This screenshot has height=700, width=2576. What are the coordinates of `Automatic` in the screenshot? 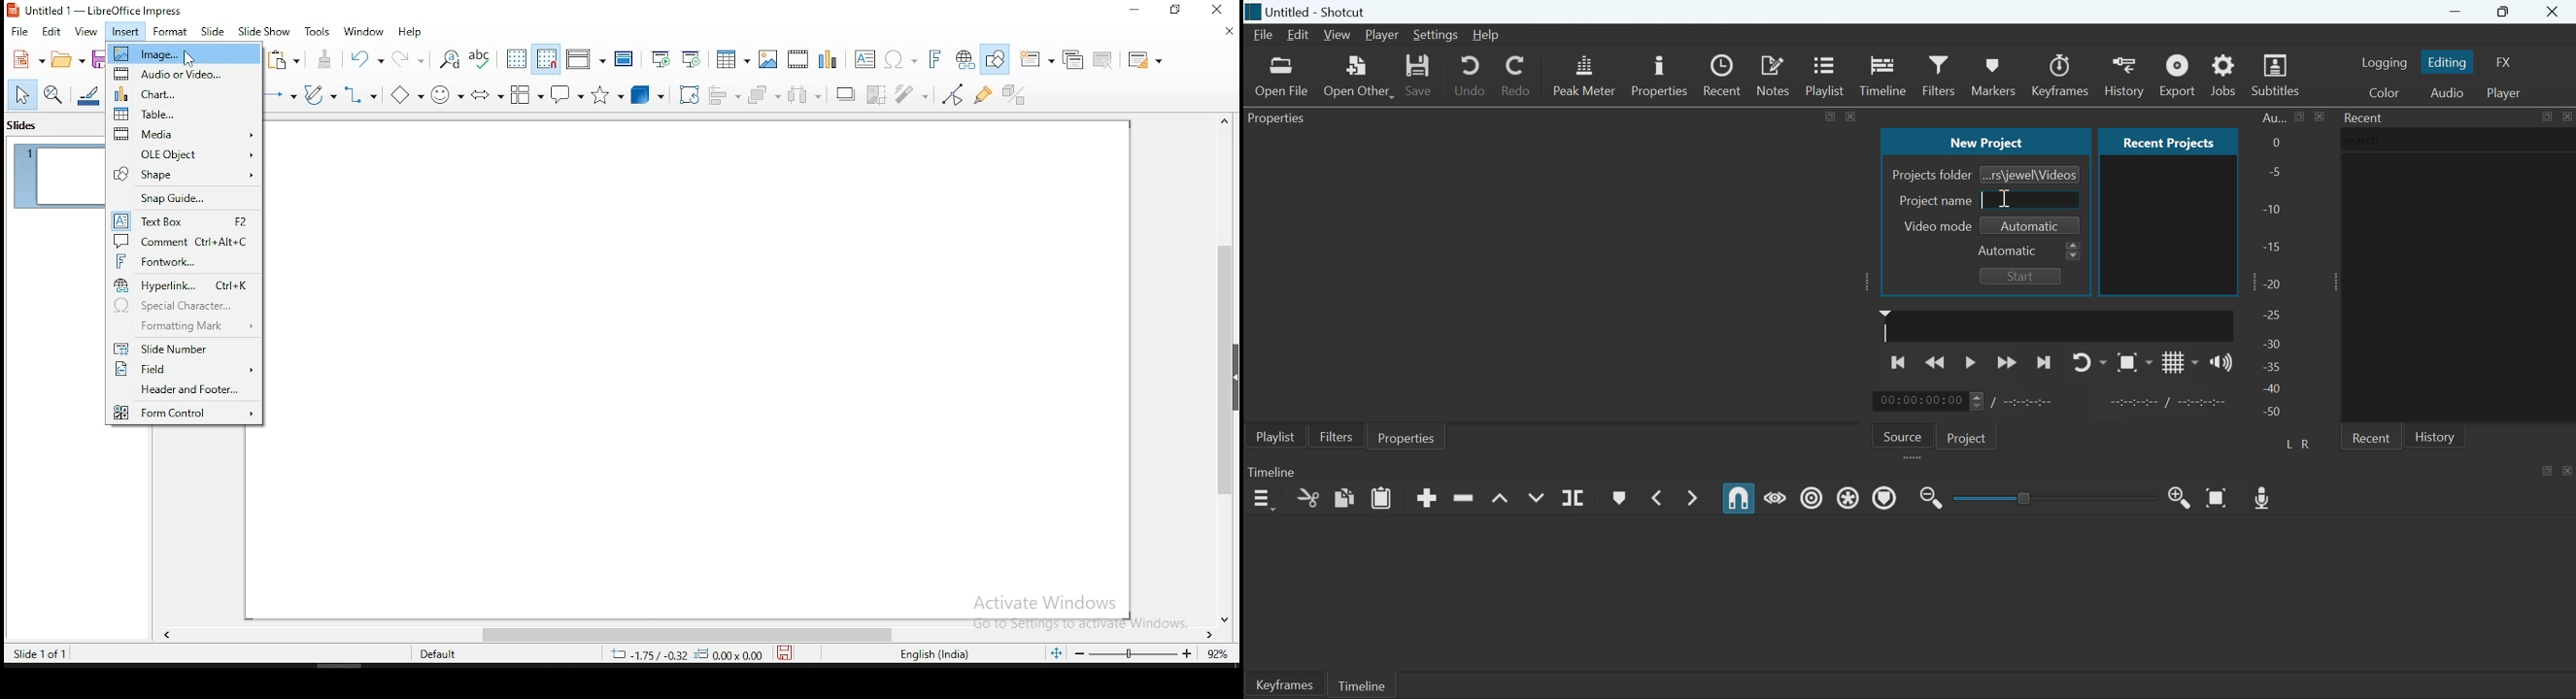 It's located at (2032, 227).